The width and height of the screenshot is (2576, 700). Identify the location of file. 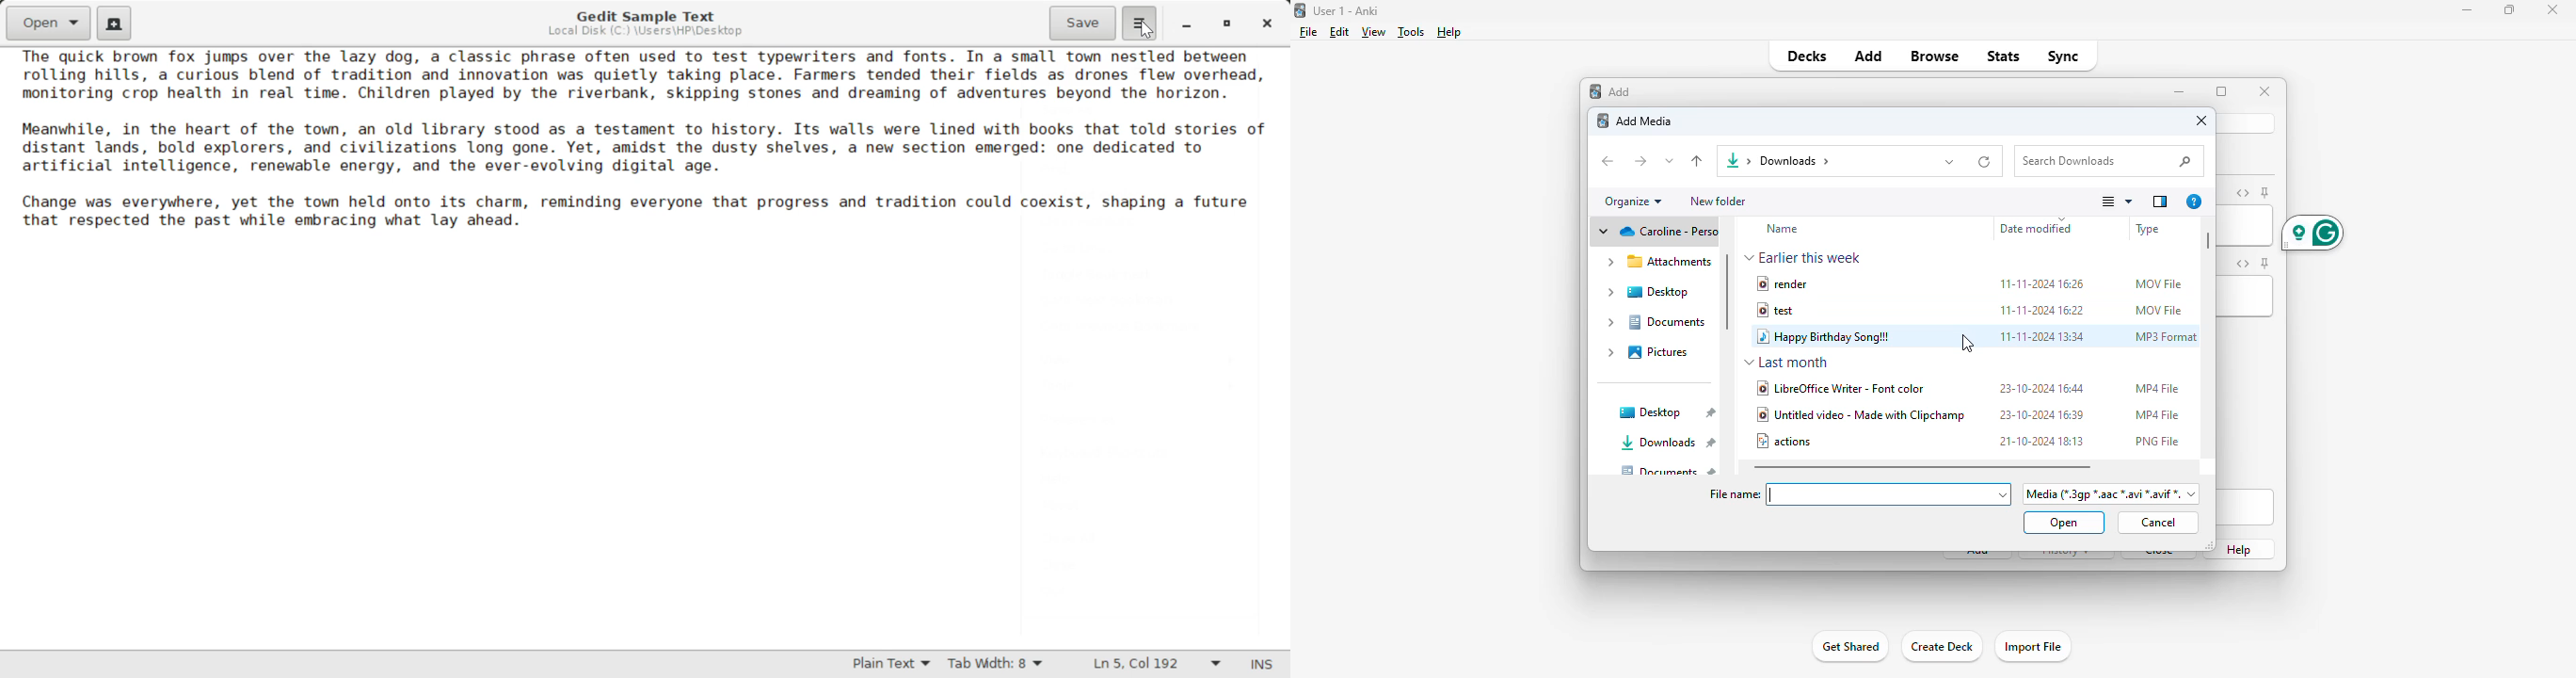
(1308, 32).